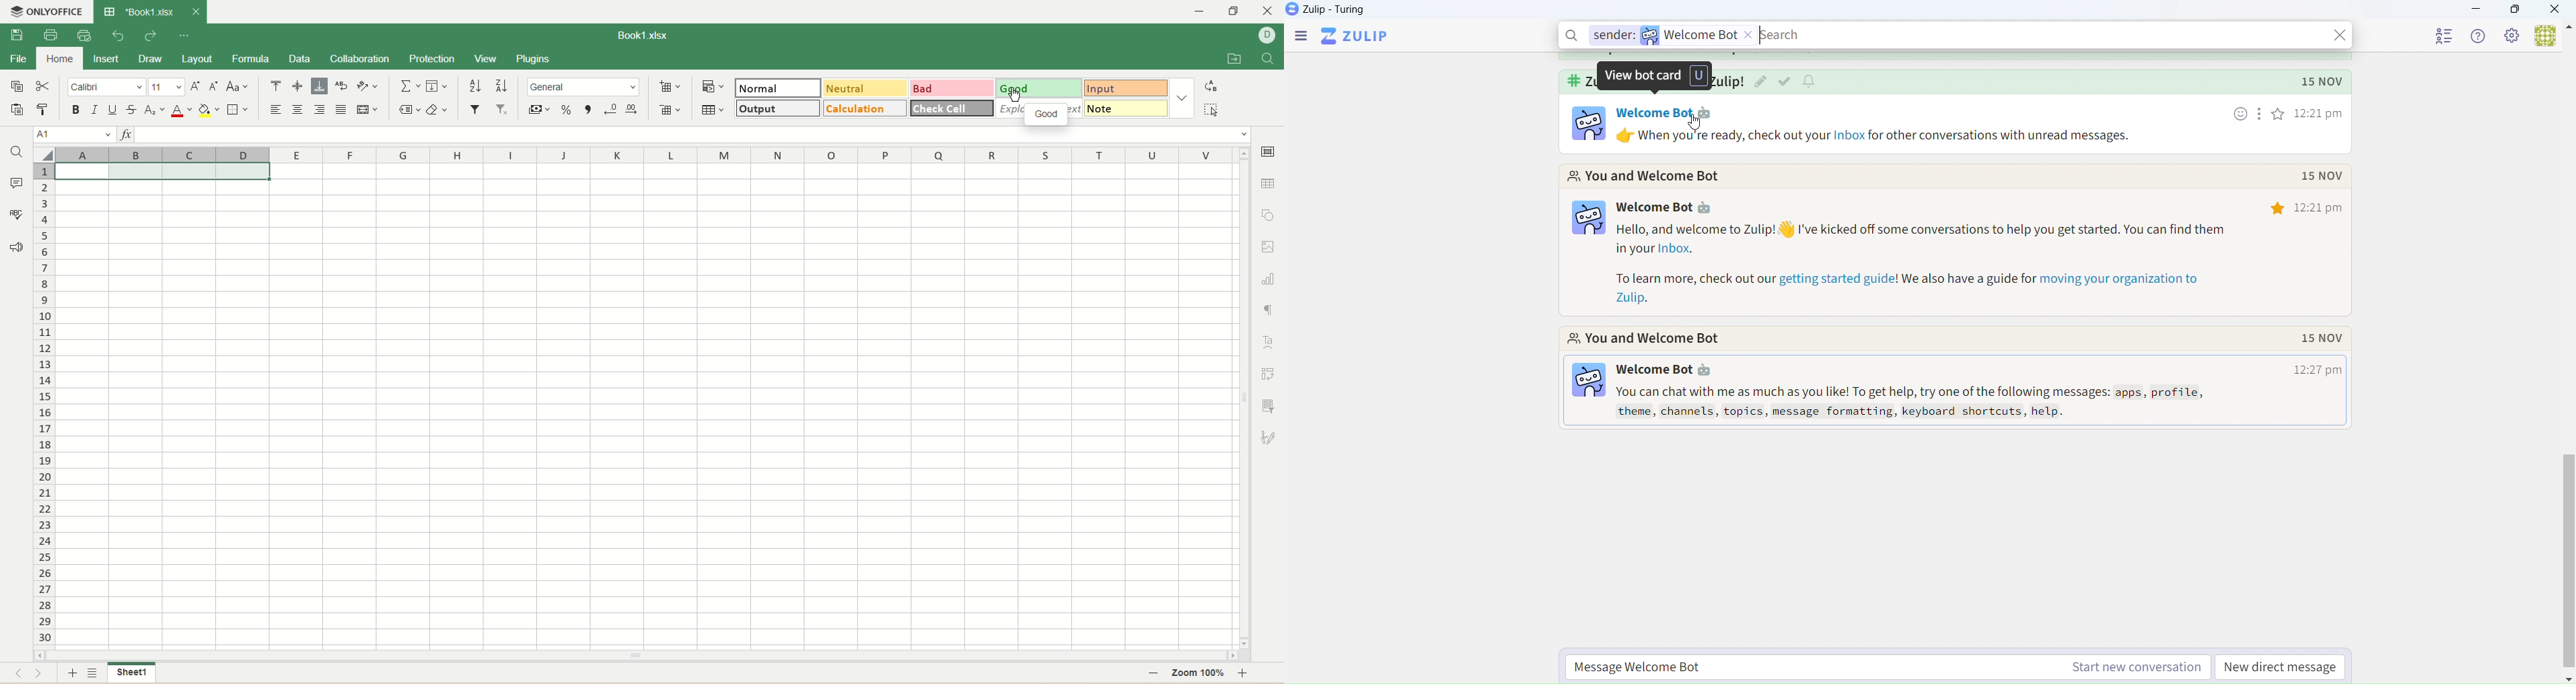 The height and width of the screenshot is (700, 2576). Describe the element at coordinates (15, 675) in the screenshot. I see `previous` at that location.